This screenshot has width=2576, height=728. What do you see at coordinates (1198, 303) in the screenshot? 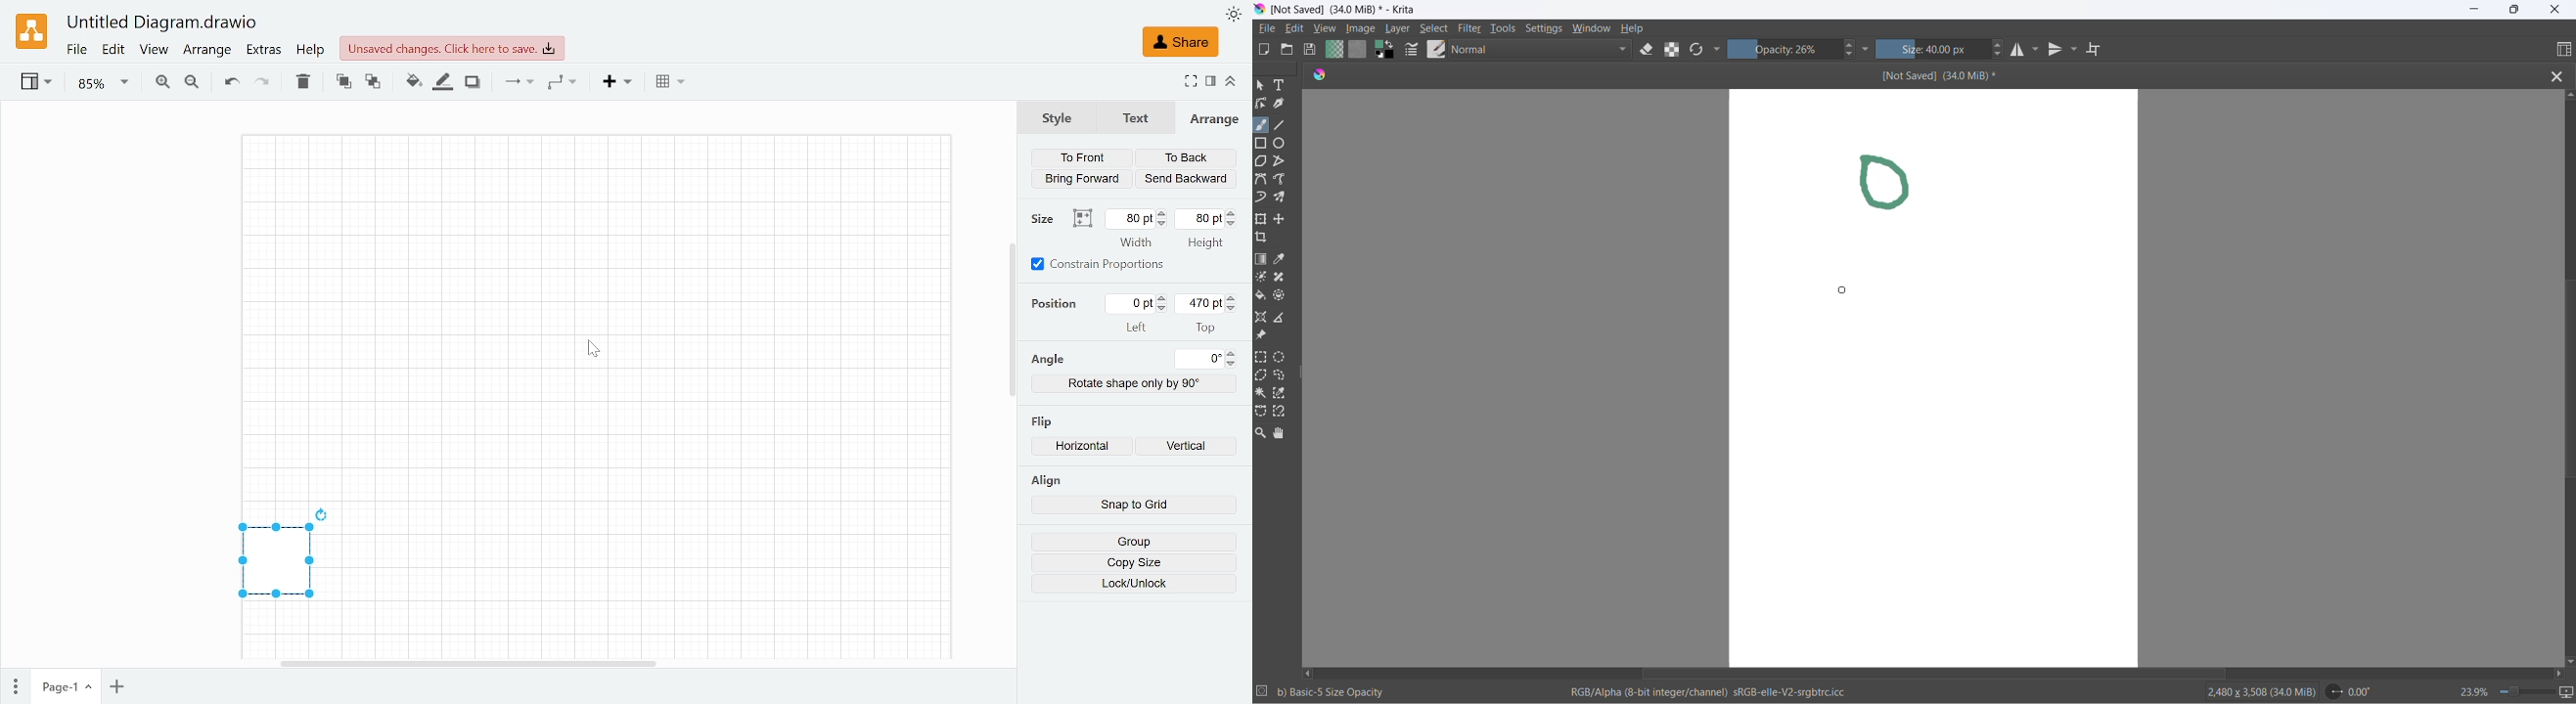
I see `Current top` at bounding box center [1198, 303].